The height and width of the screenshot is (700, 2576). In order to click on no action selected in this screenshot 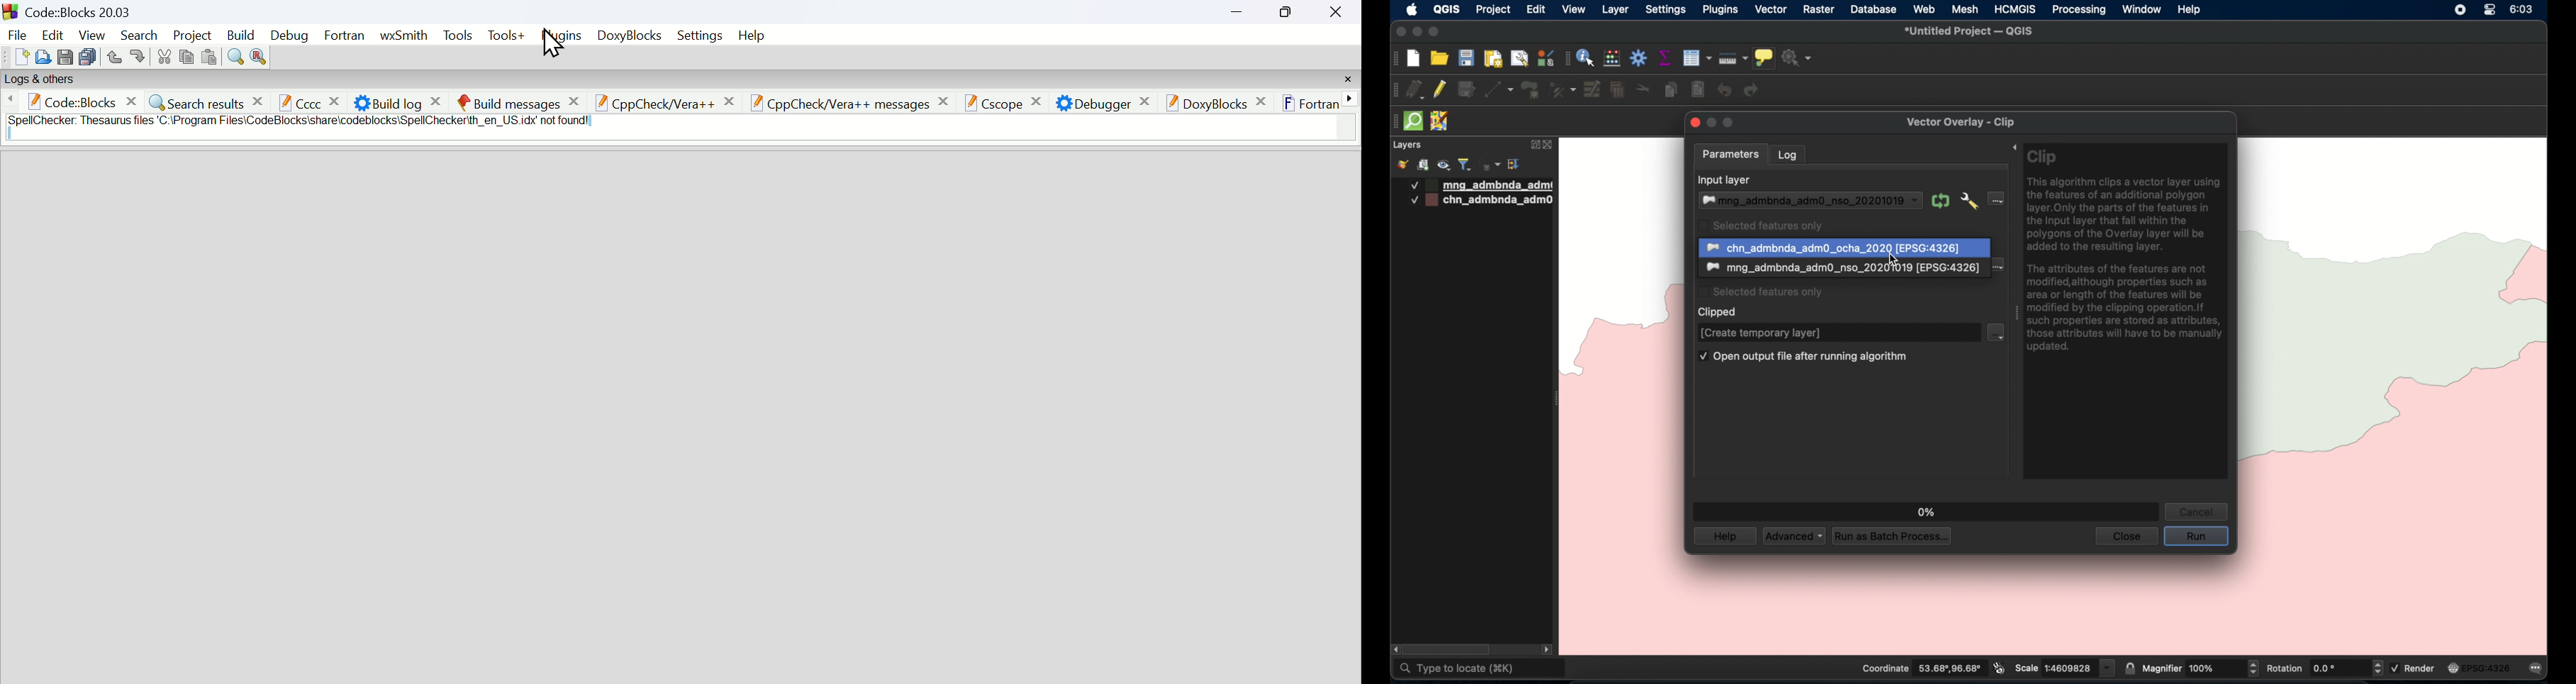, I will do `click(1797, 58)`.